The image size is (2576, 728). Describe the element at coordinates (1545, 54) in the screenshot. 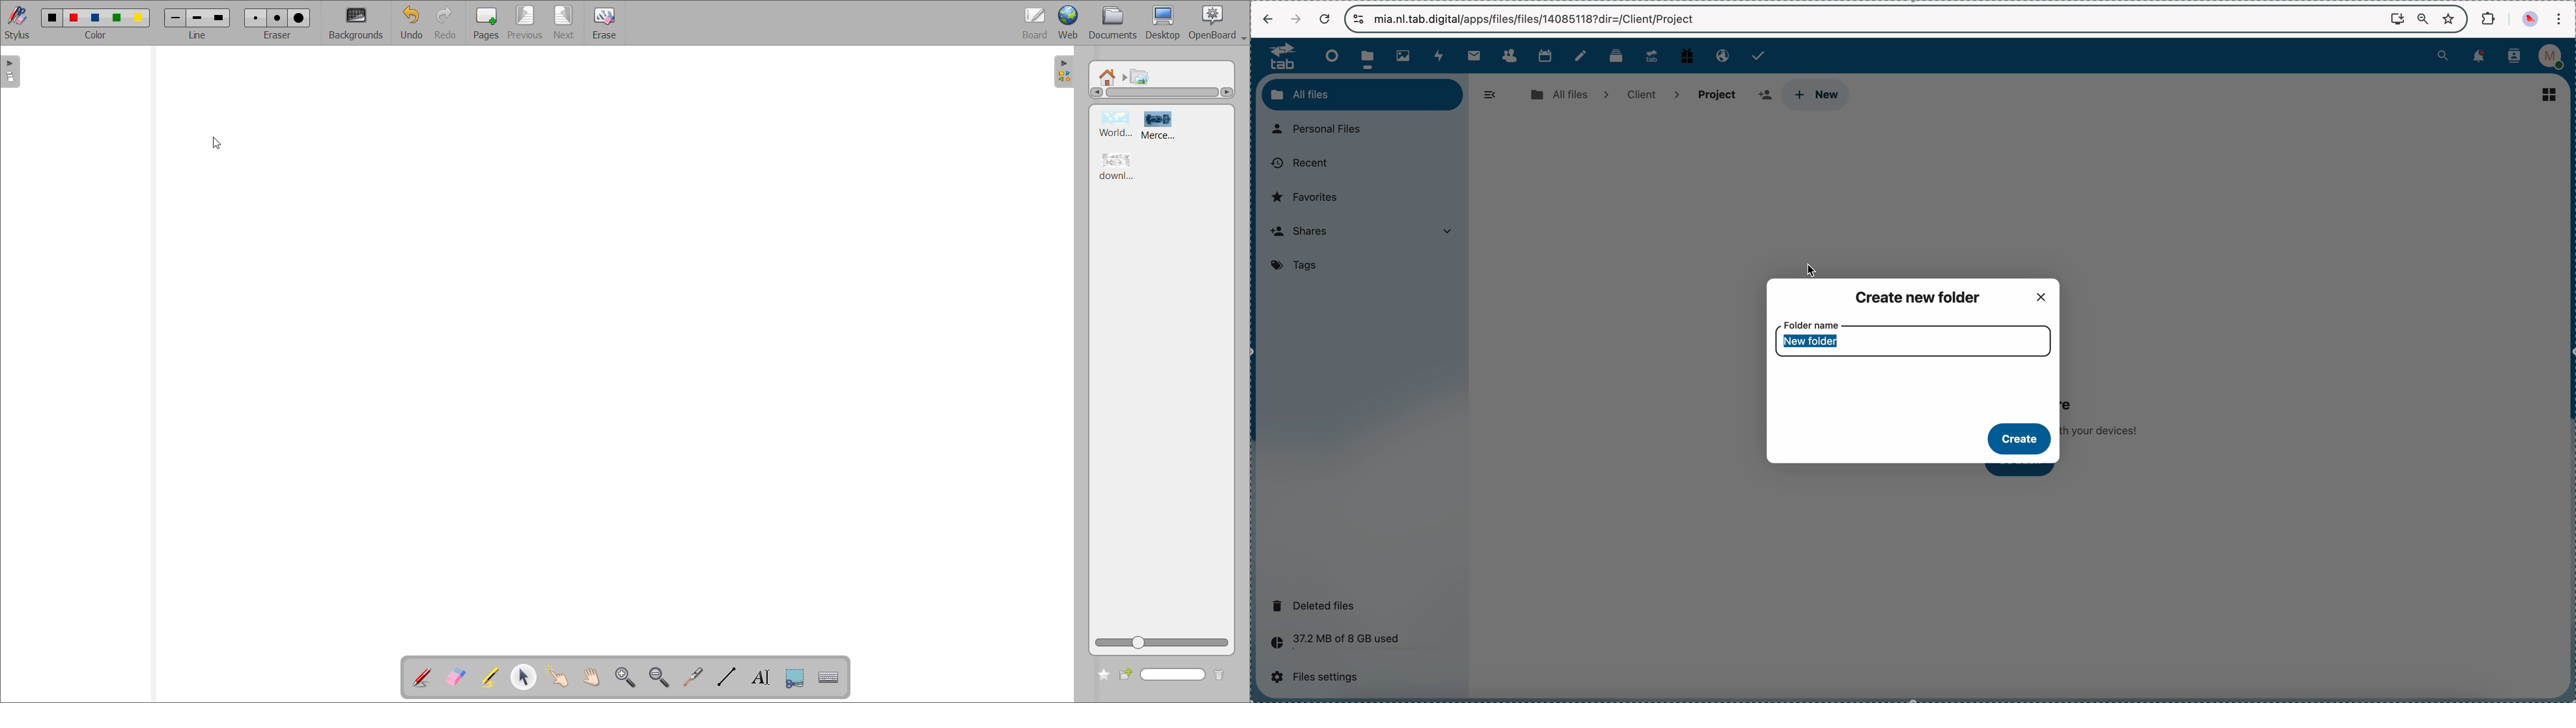

I see `calendar` at that location.